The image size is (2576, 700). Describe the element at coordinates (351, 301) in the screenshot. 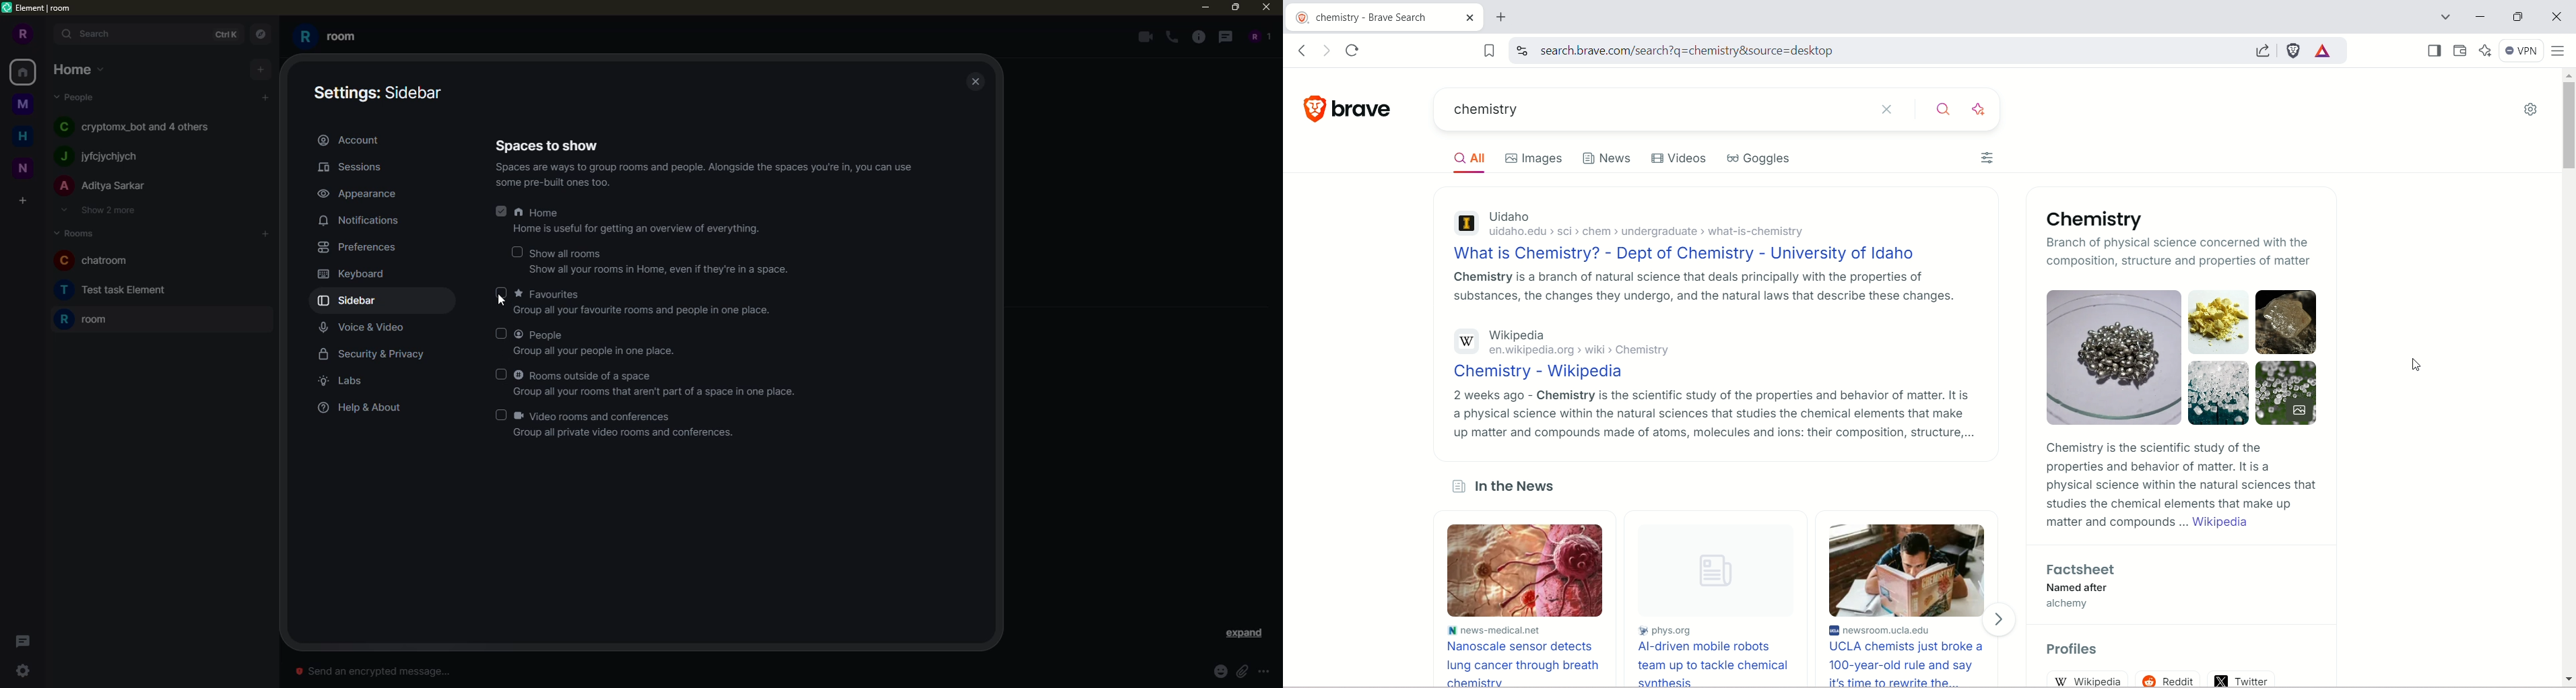

I see `sidebar` at that location.